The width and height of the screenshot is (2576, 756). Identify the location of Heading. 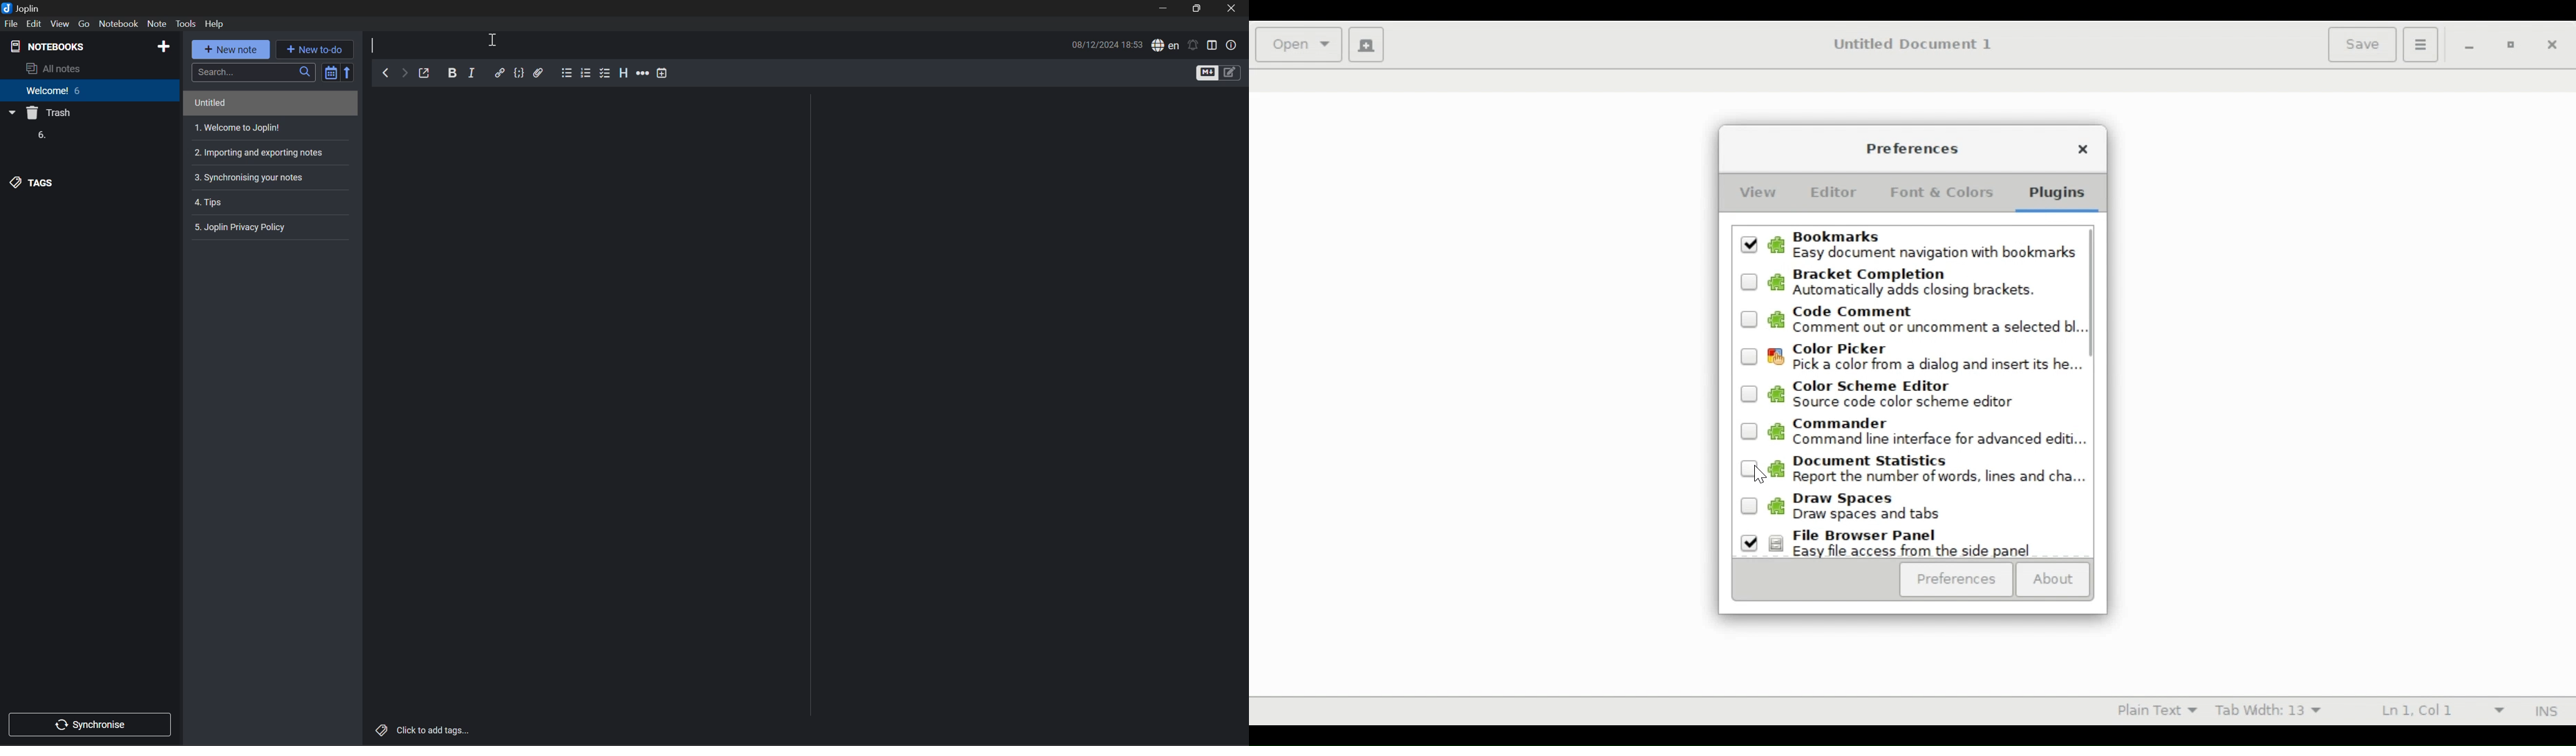
(624, 73).